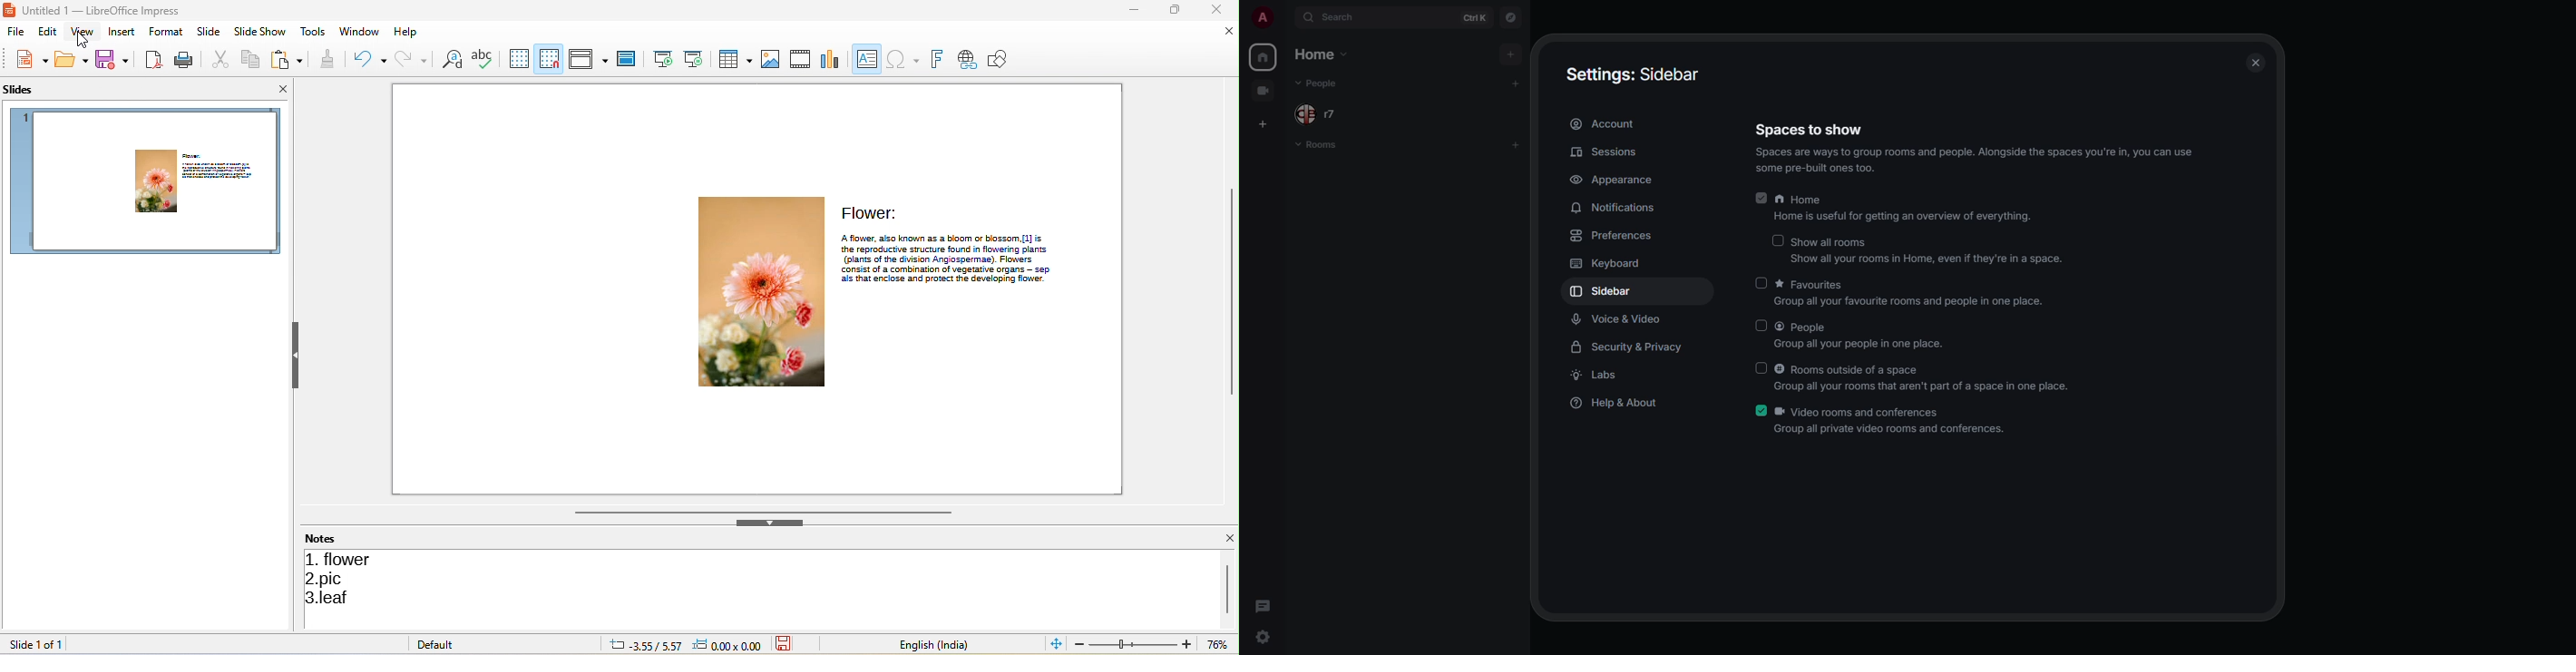 The height and width of the screenshot is (672, 2576). I want to click on notes, so click(328, 538).